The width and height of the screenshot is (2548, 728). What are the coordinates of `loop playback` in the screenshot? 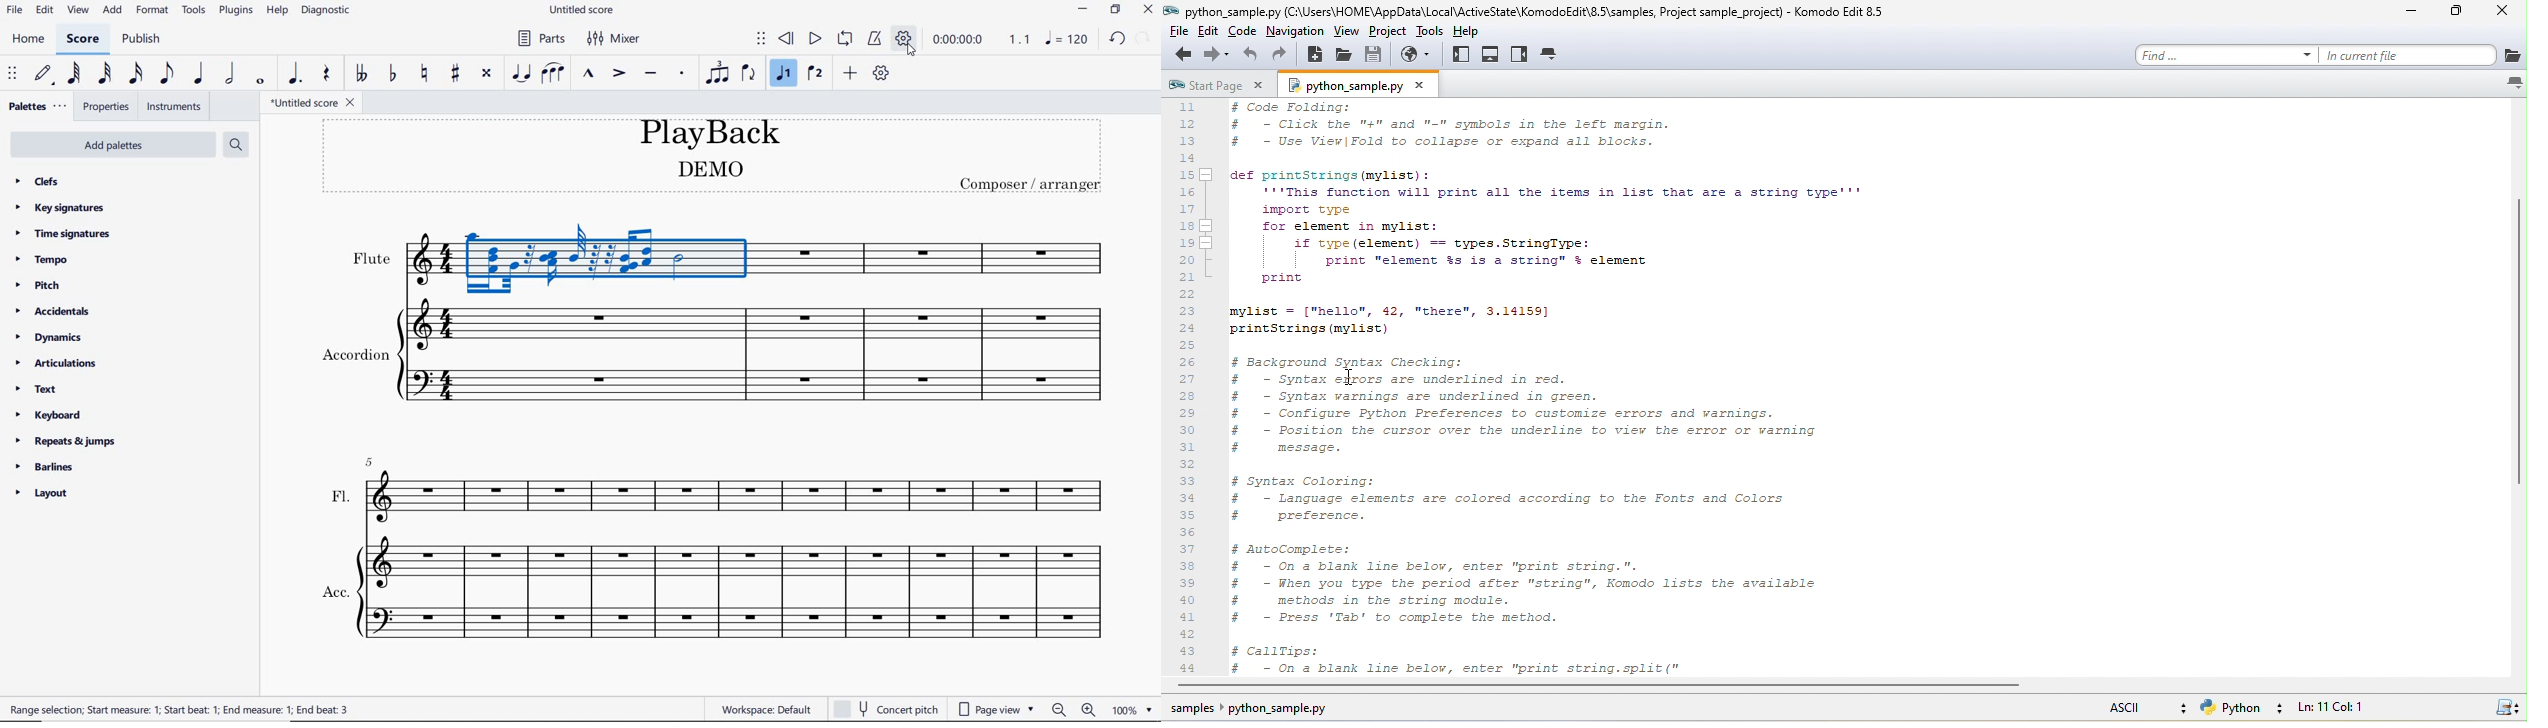 It's located at (846, 39).